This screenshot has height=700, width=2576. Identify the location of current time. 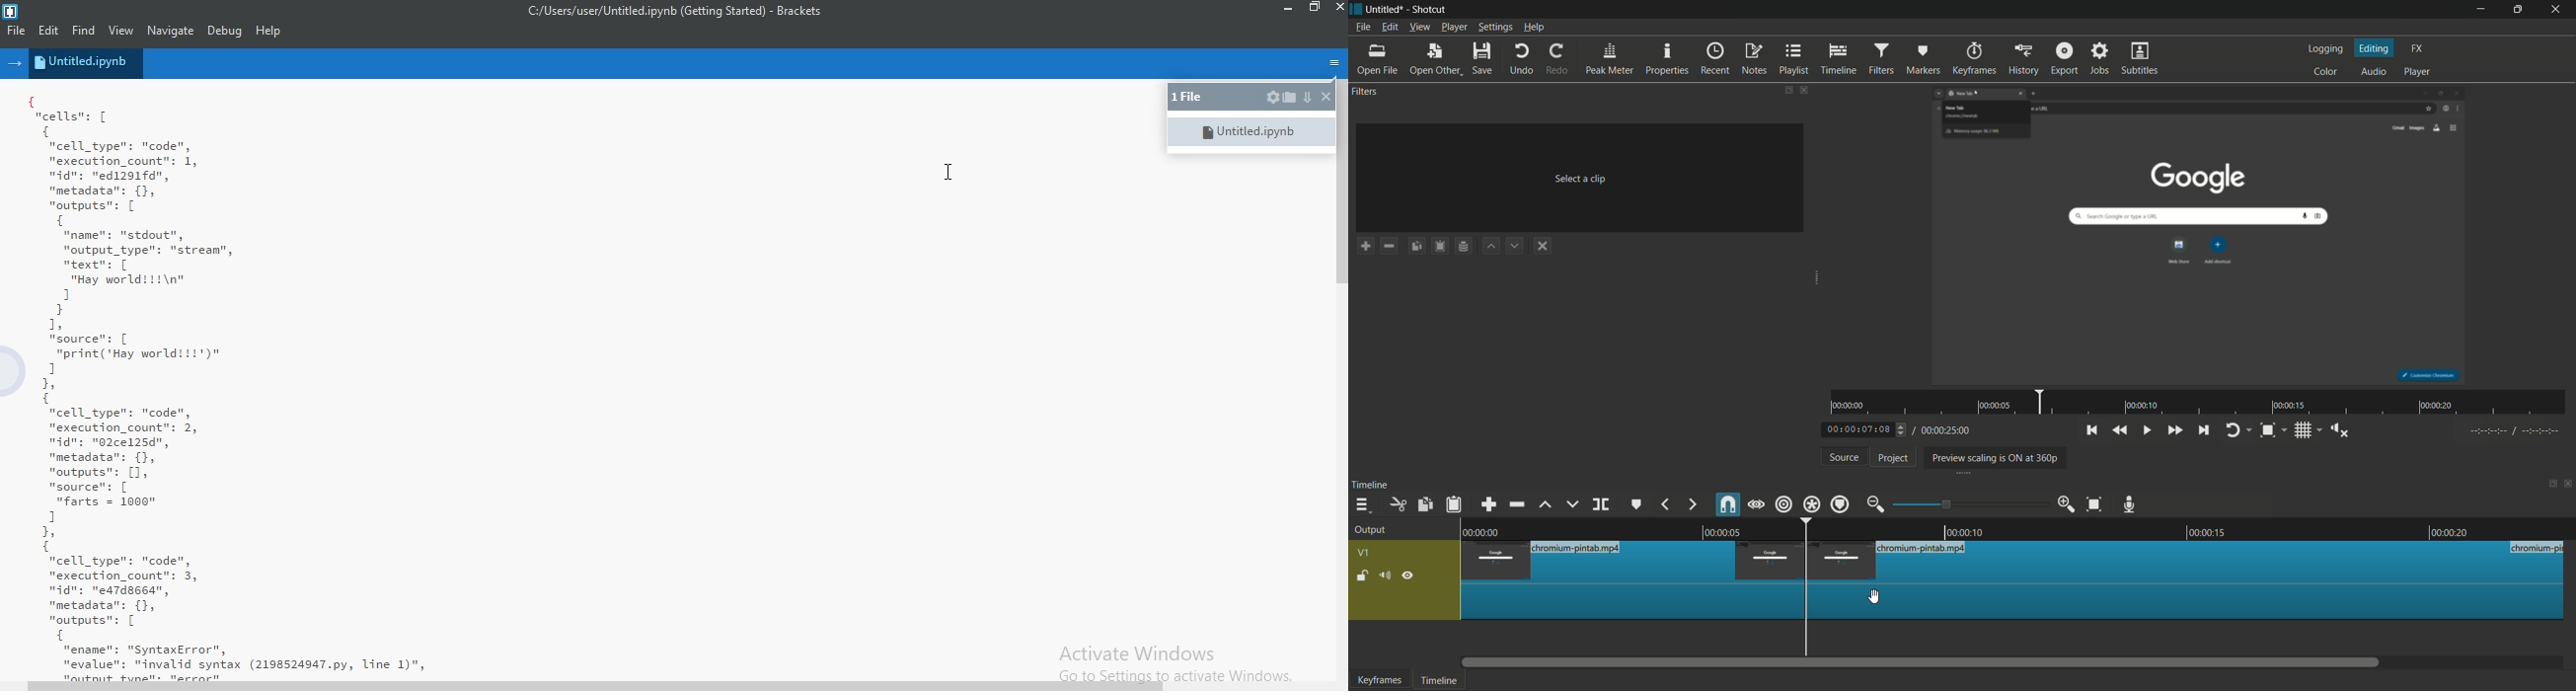
(1860, 431).